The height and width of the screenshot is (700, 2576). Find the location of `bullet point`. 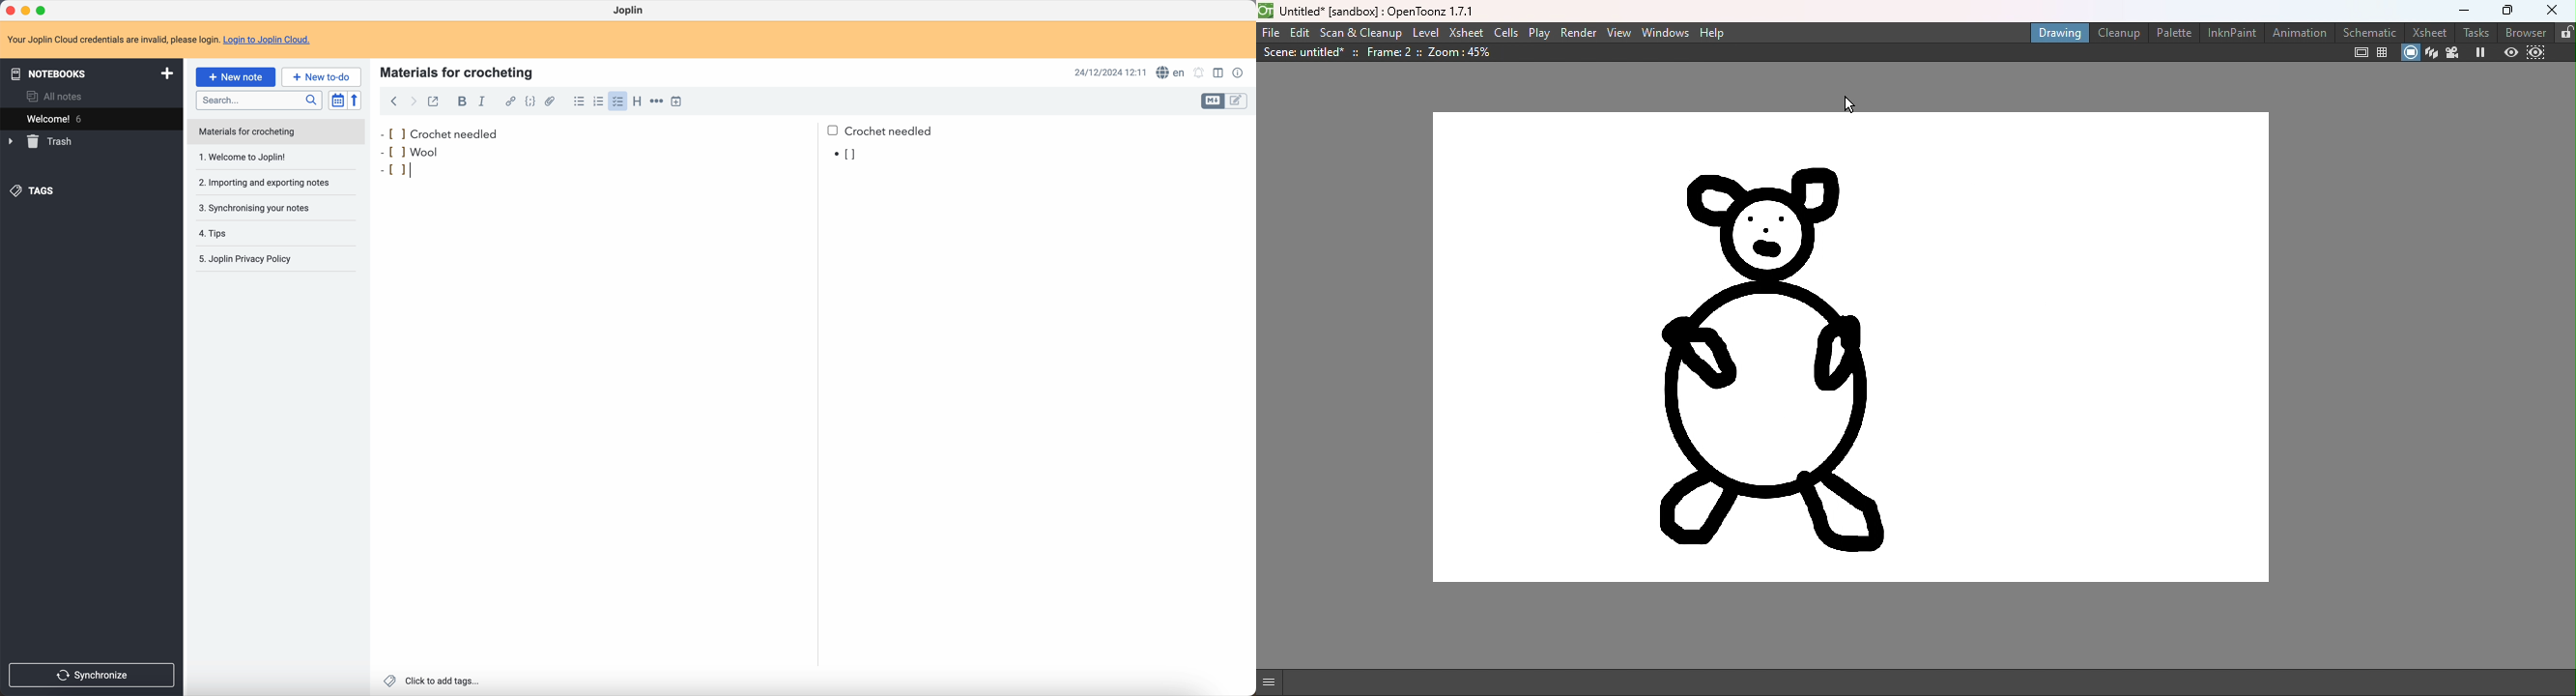

bullet point is located at coordinates (388, 150).